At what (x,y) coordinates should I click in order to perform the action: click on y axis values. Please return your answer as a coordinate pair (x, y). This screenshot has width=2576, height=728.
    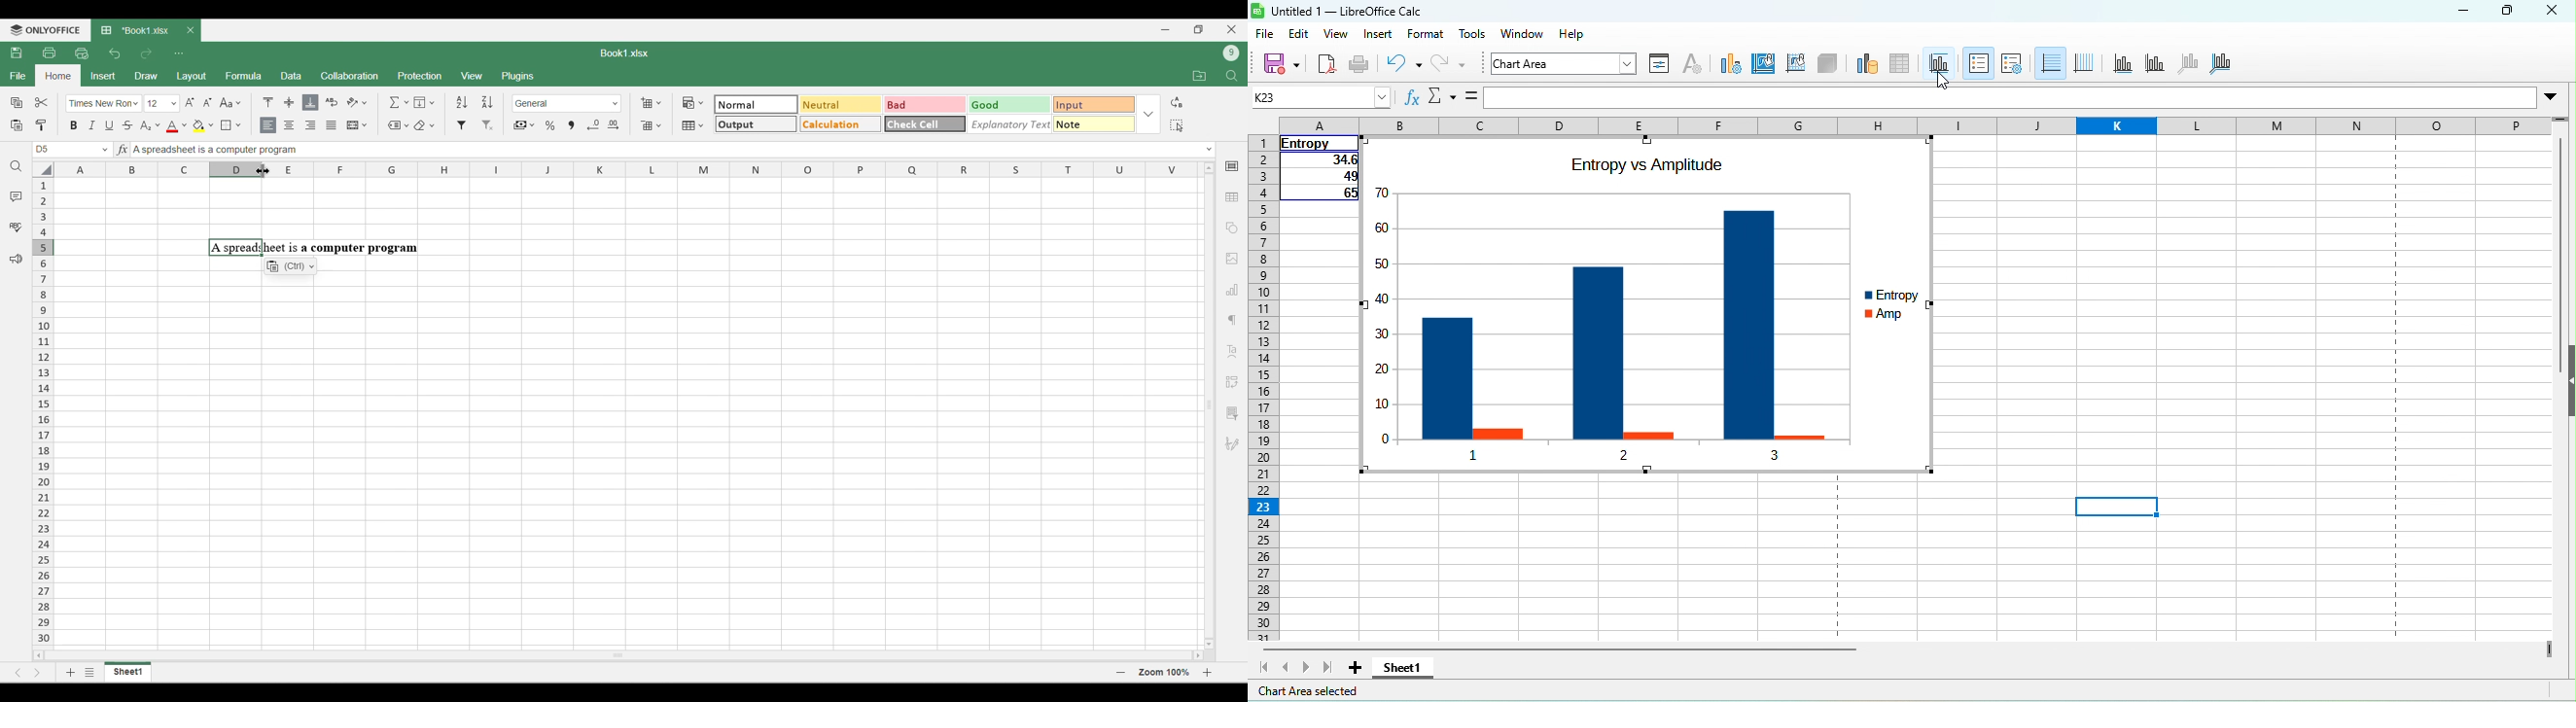
    Looking at the image, I should click on (1384, 297).